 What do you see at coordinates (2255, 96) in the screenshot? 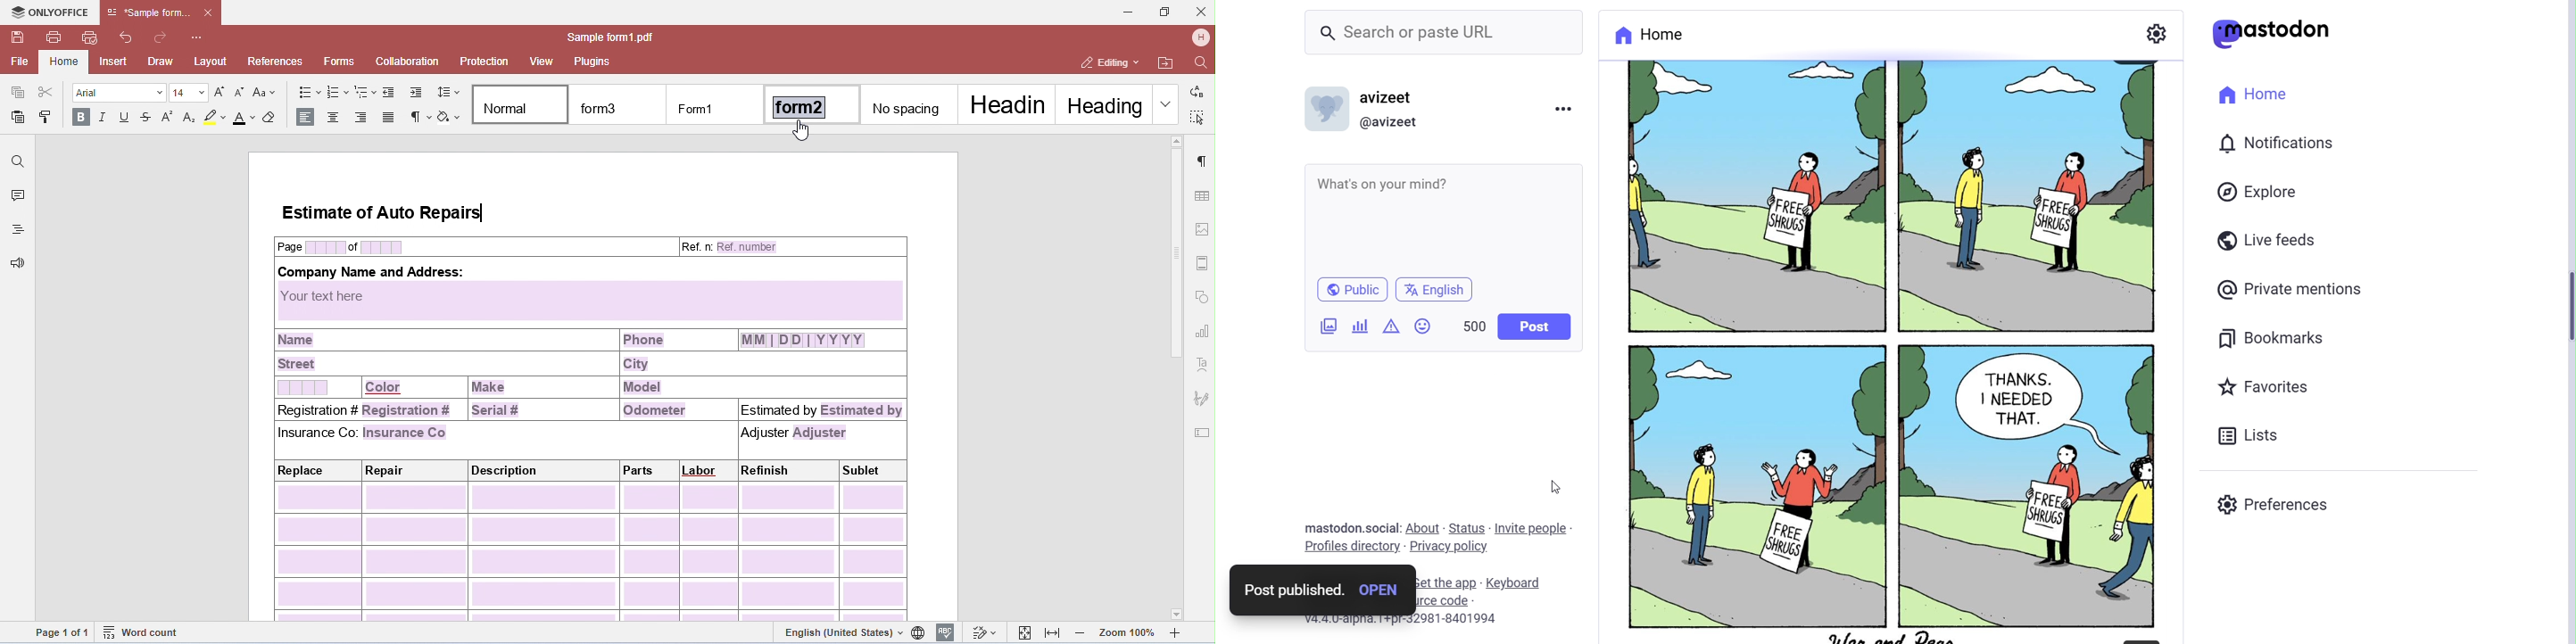
I see `Home` at bounding box center [2255, 96].